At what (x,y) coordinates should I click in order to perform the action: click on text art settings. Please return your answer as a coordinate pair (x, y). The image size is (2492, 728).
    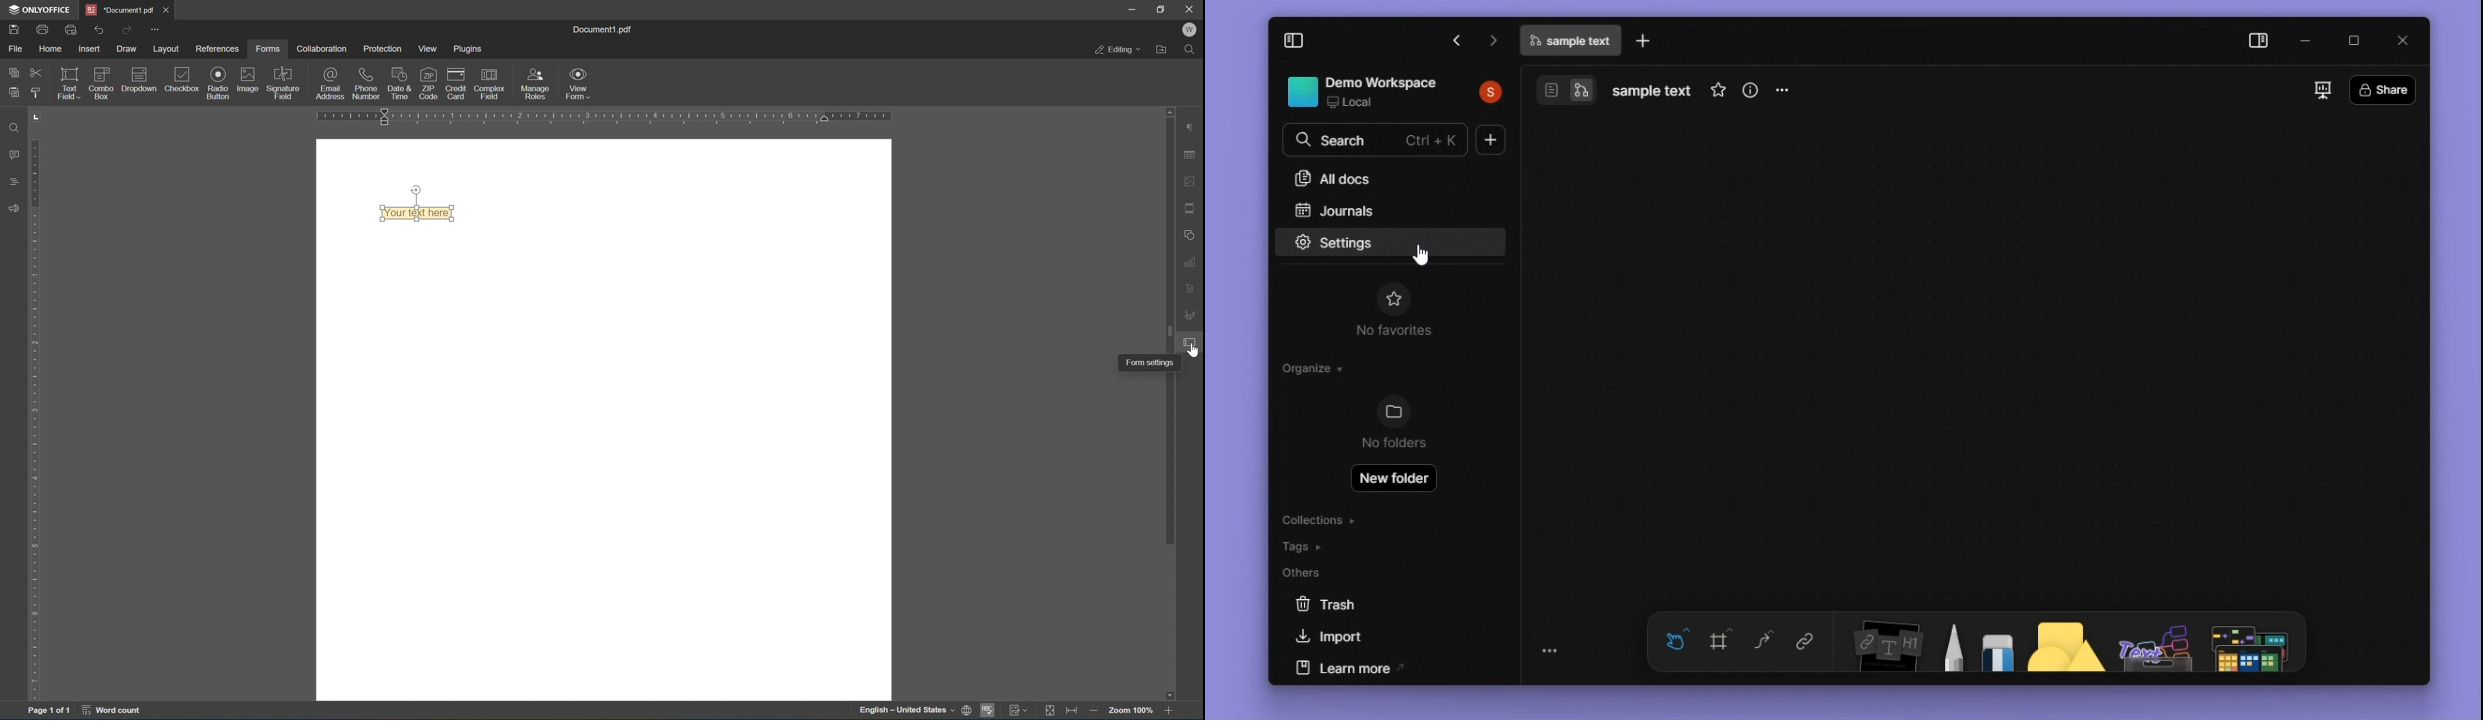
    Looking at the image, I should click on (1193, 291).